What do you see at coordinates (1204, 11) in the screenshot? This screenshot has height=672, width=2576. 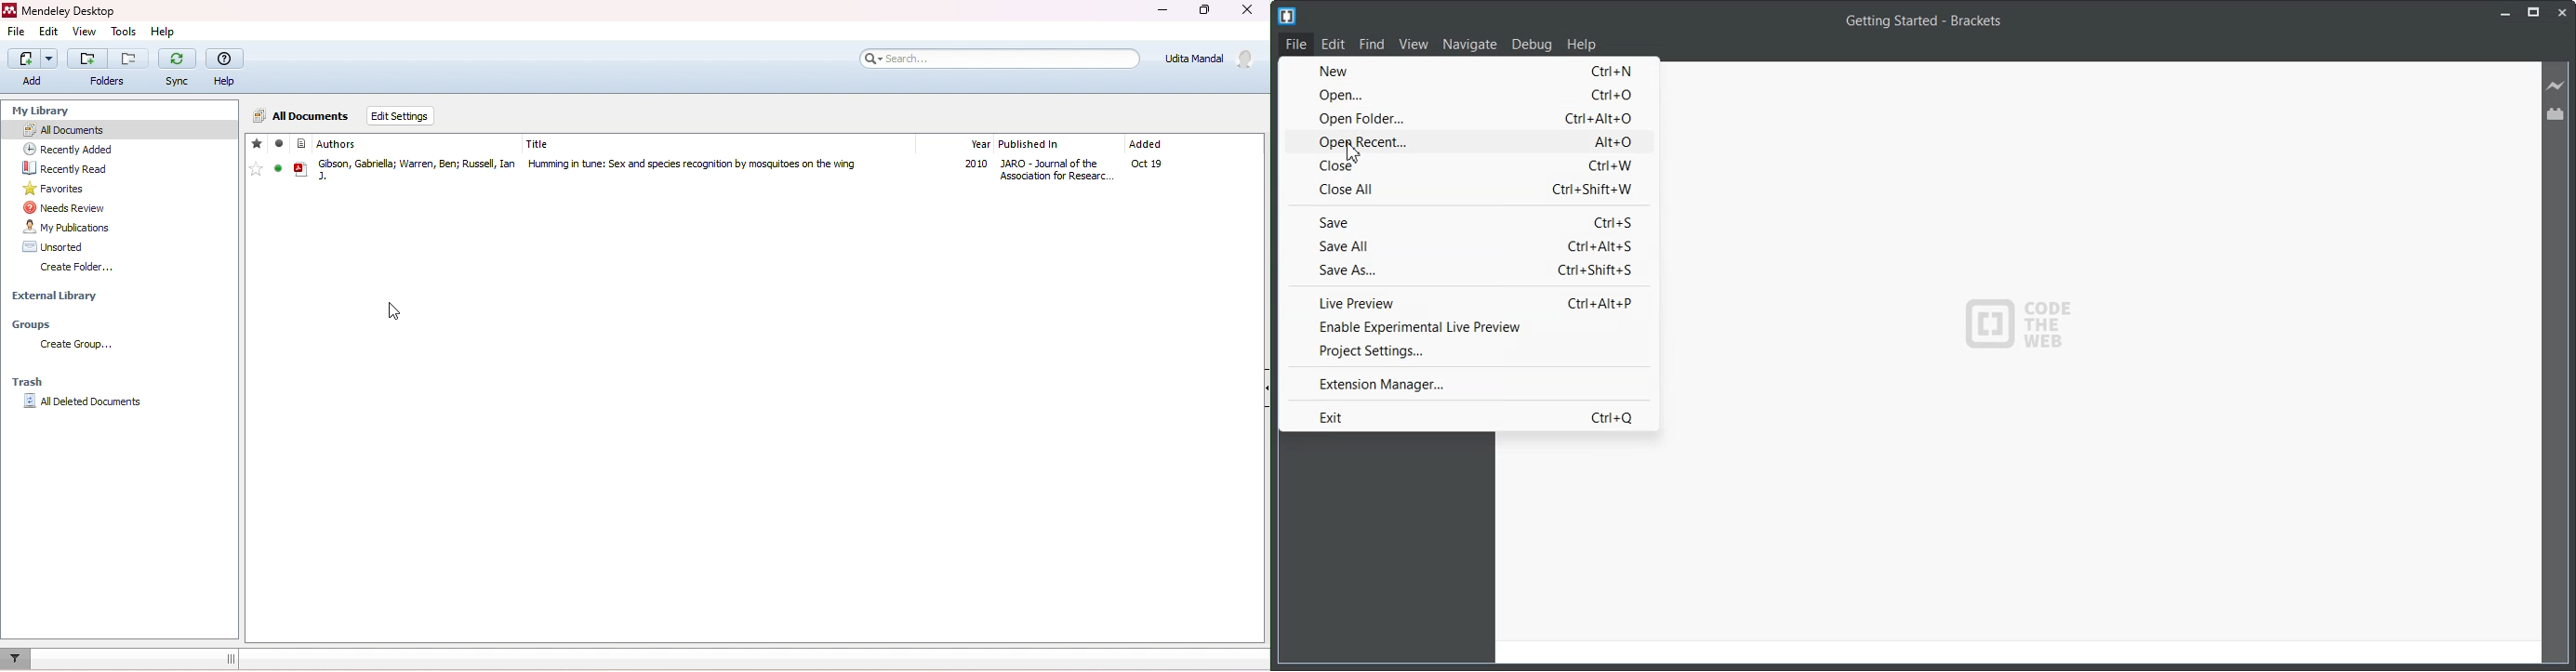 I see `maximize` at bounding box center [1204, 11].